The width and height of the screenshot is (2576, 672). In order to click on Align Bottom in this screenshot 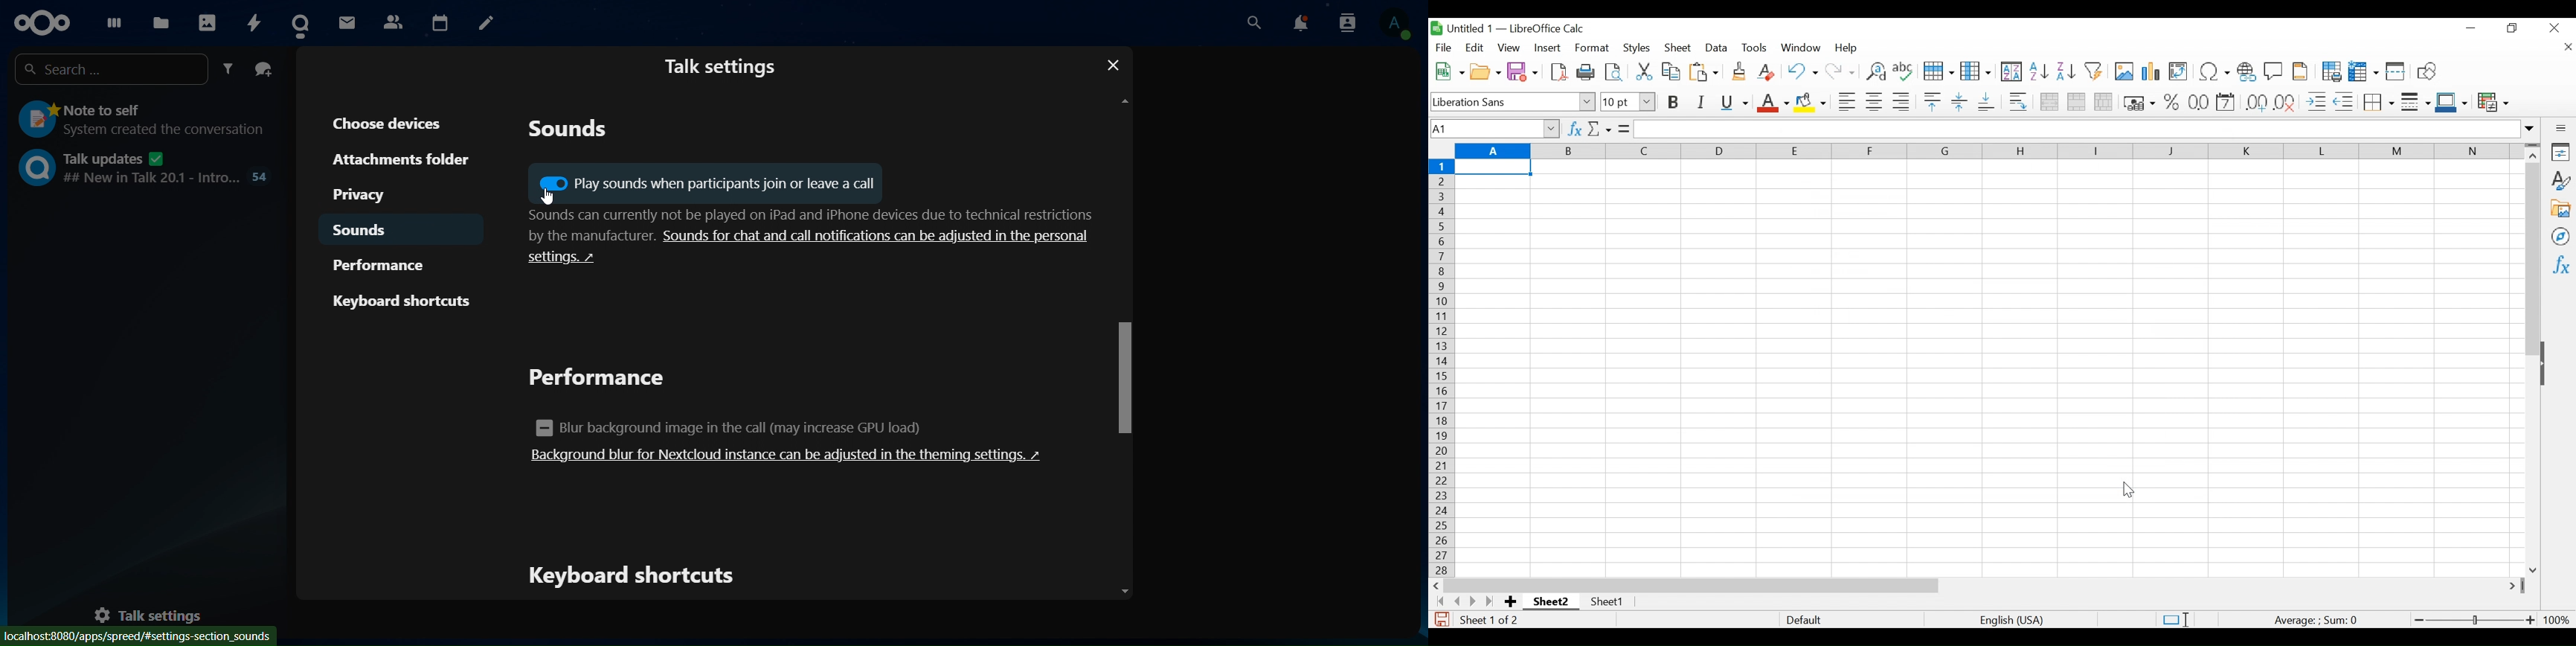, I will do `click(1985, 102)`.